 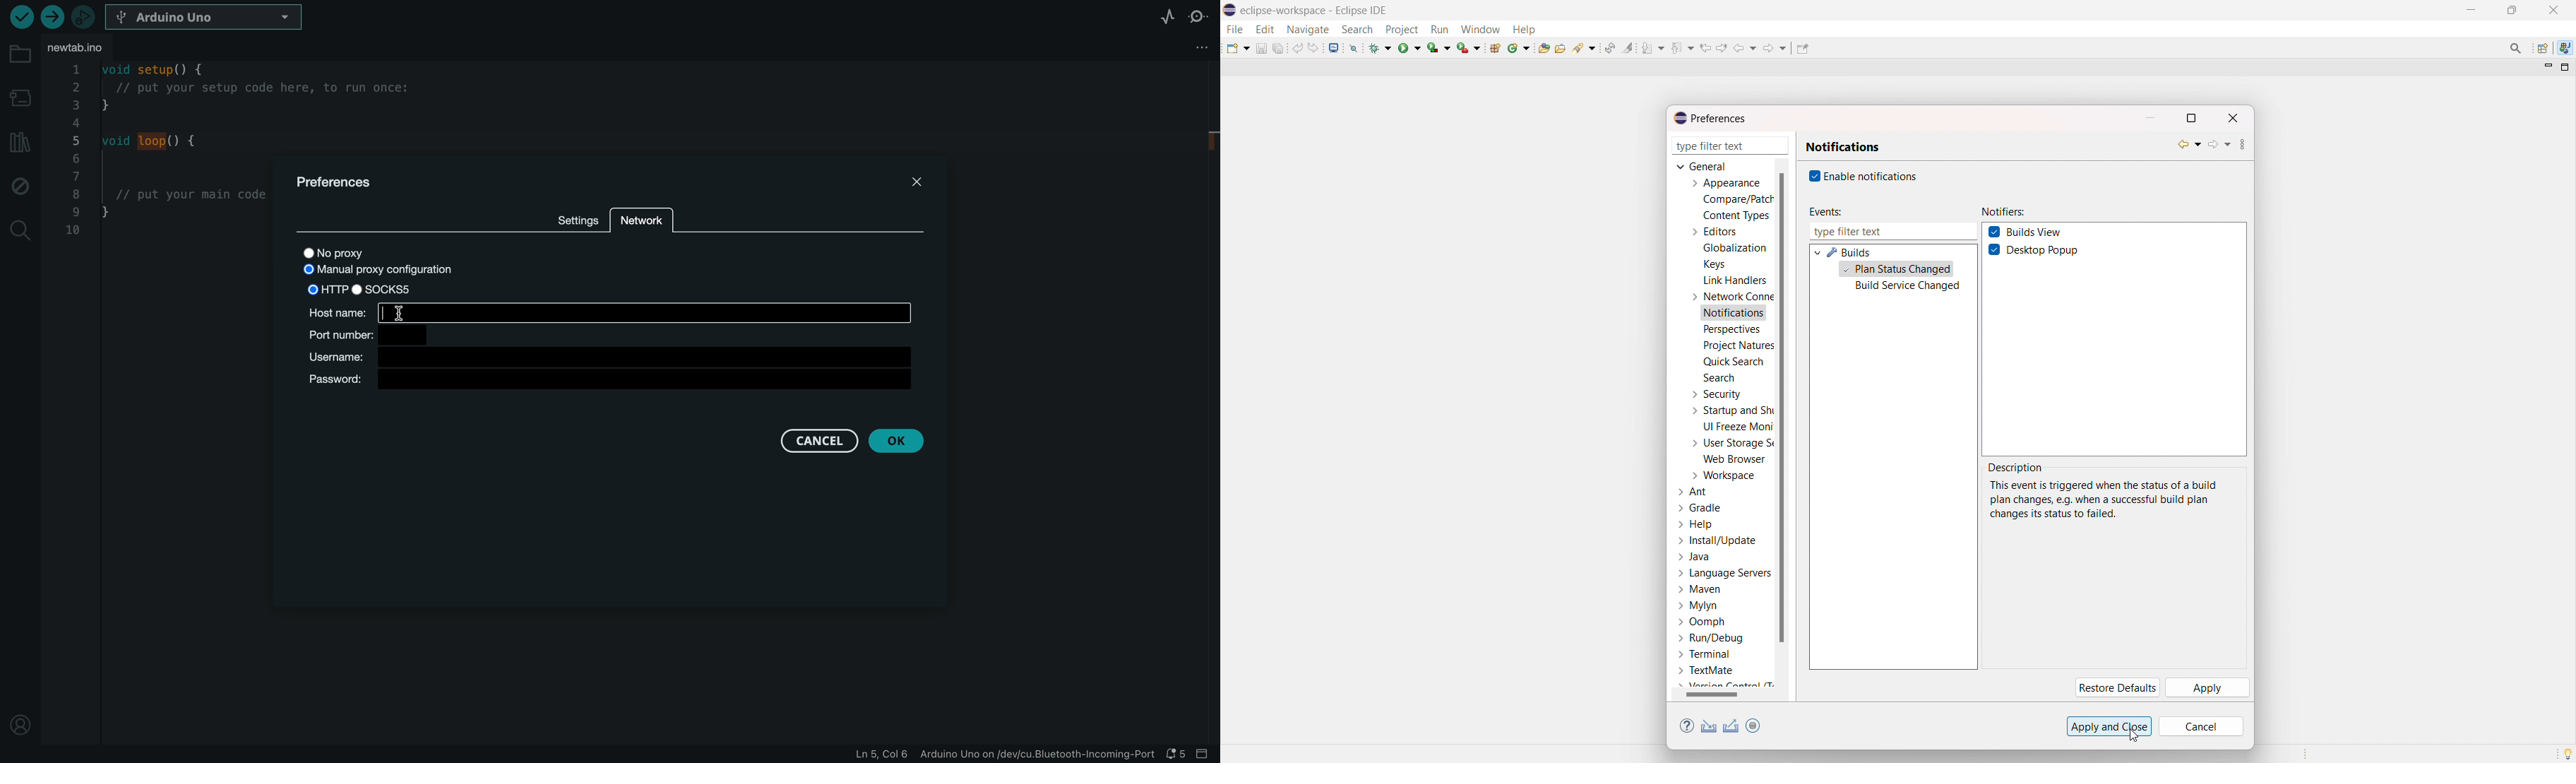 I want to click on project, so click(x=1401, y=30).